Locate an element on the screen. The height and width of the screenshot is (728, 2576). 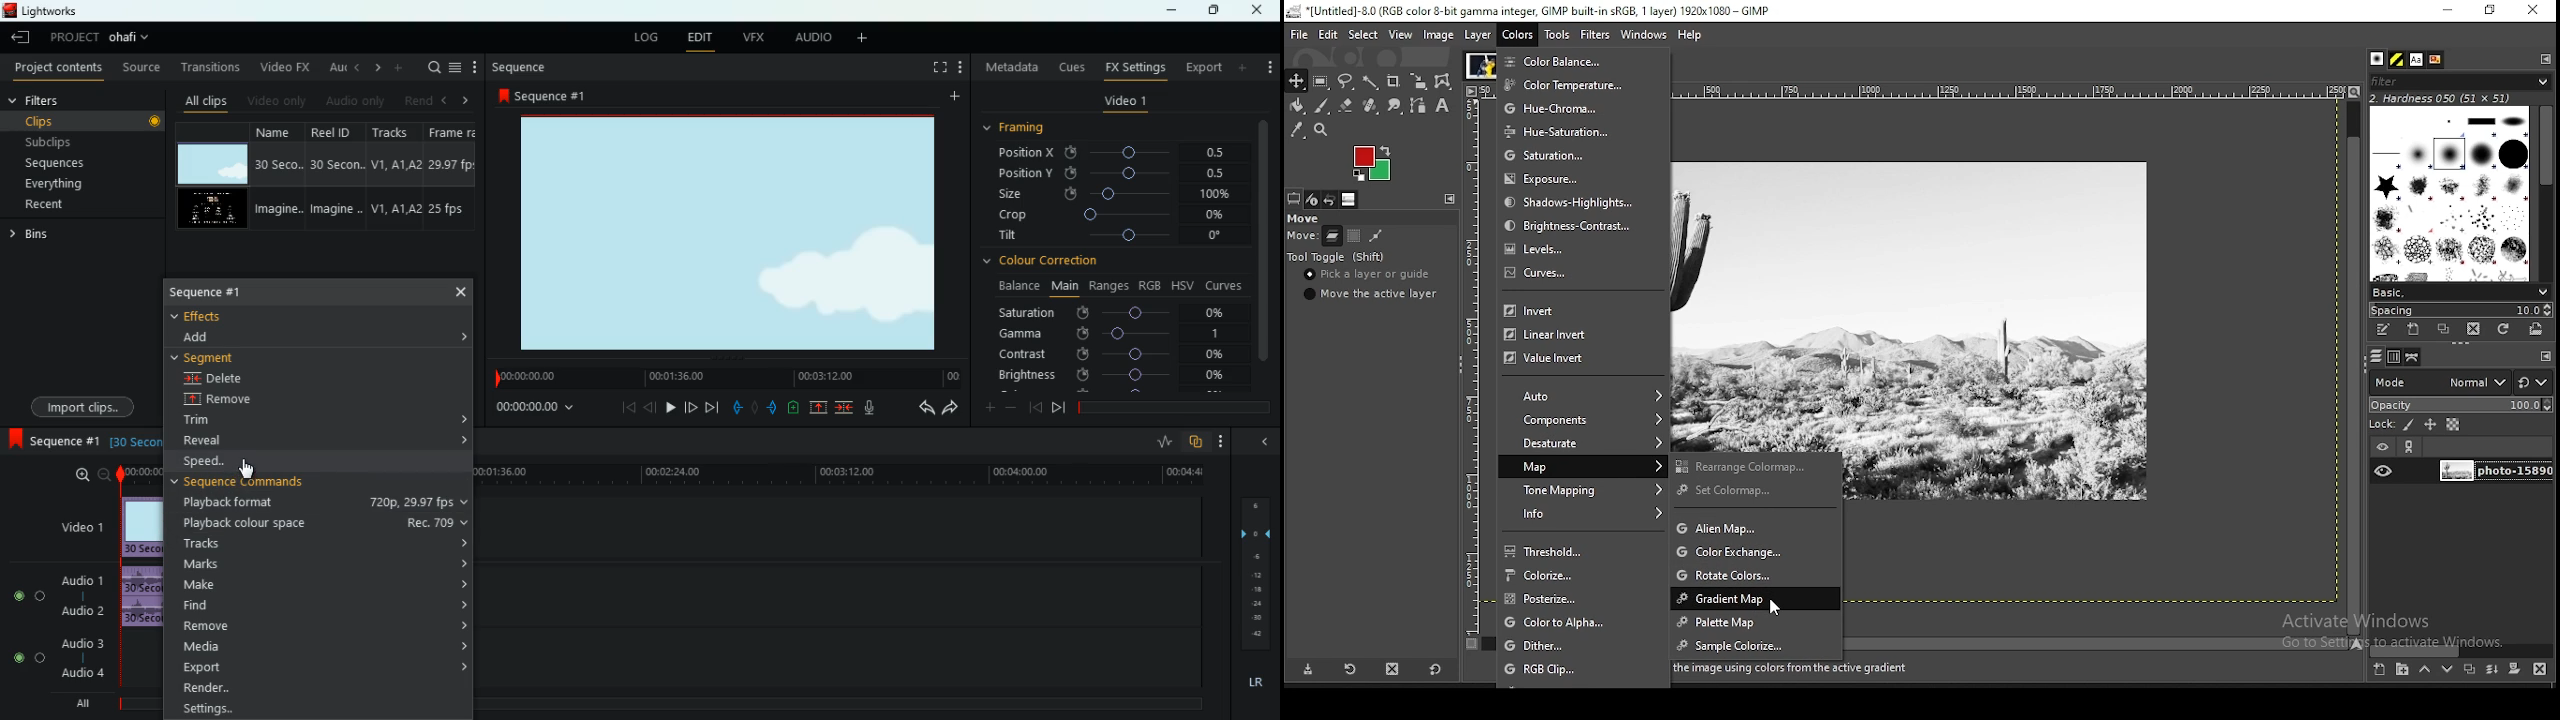
cues is located at coordinates (1067, 66).